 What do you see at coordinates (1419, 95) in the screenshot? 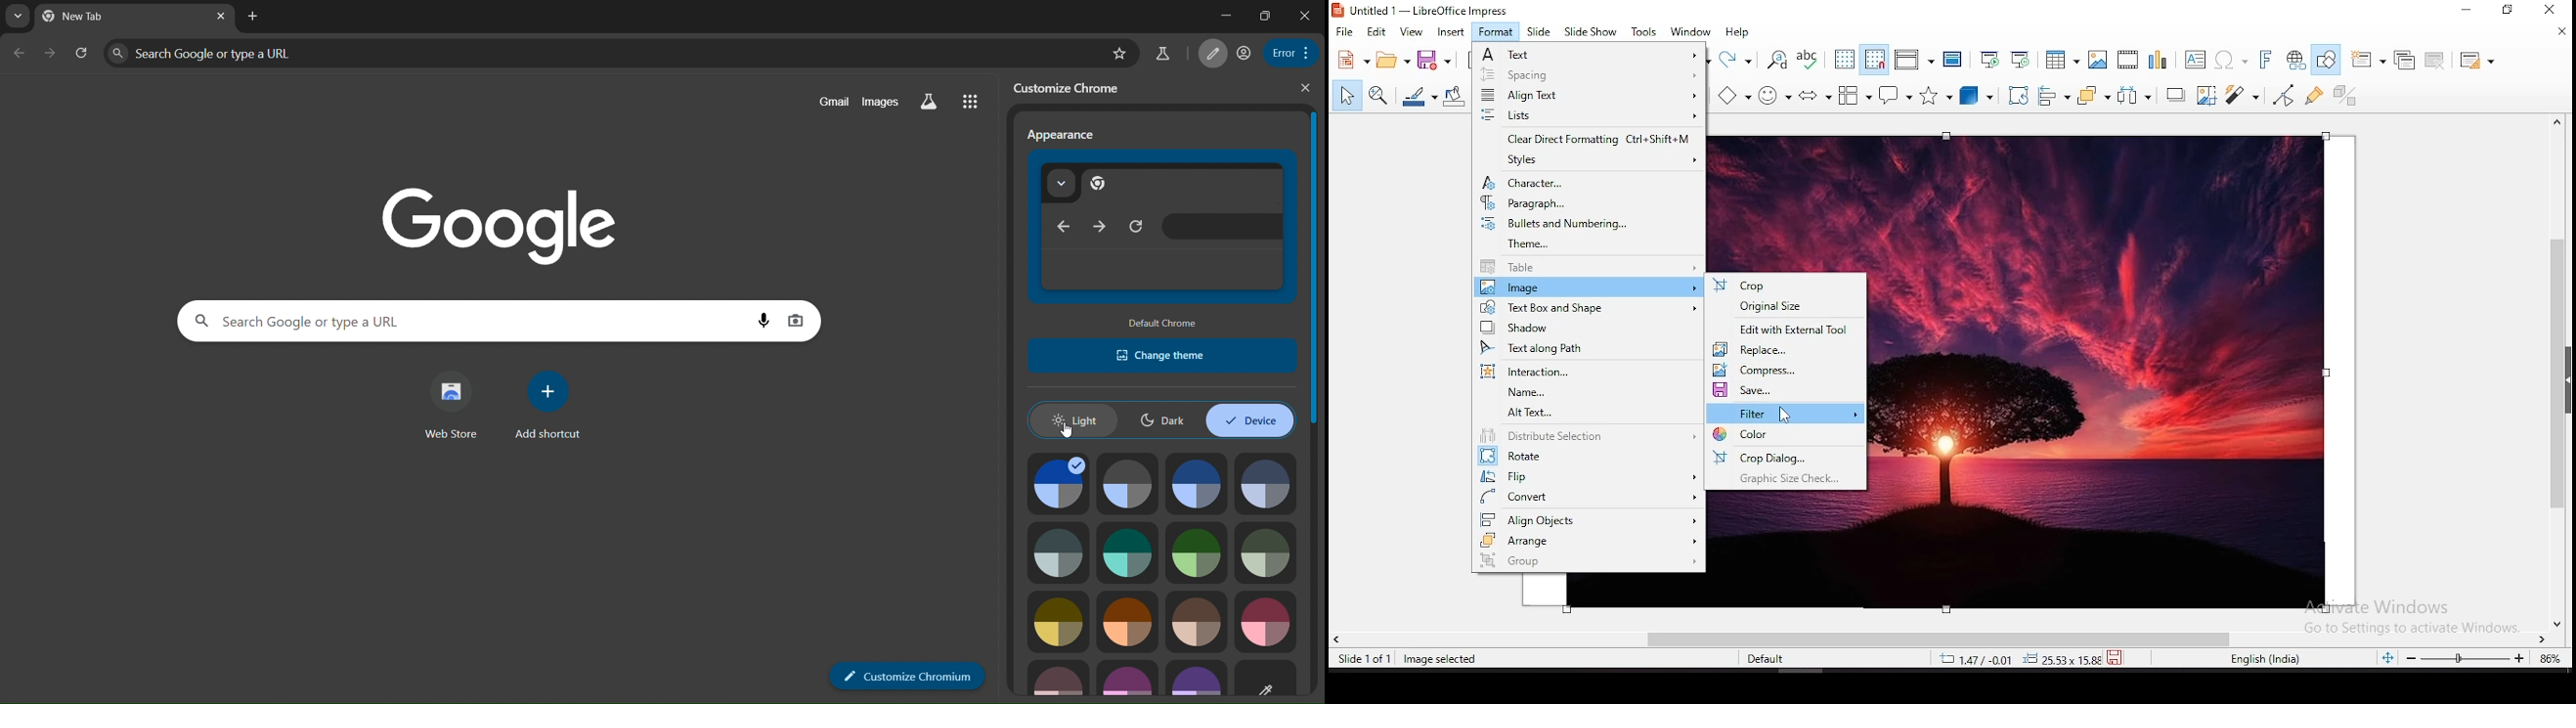
I see `line color` at bounding box center [1419, 95].